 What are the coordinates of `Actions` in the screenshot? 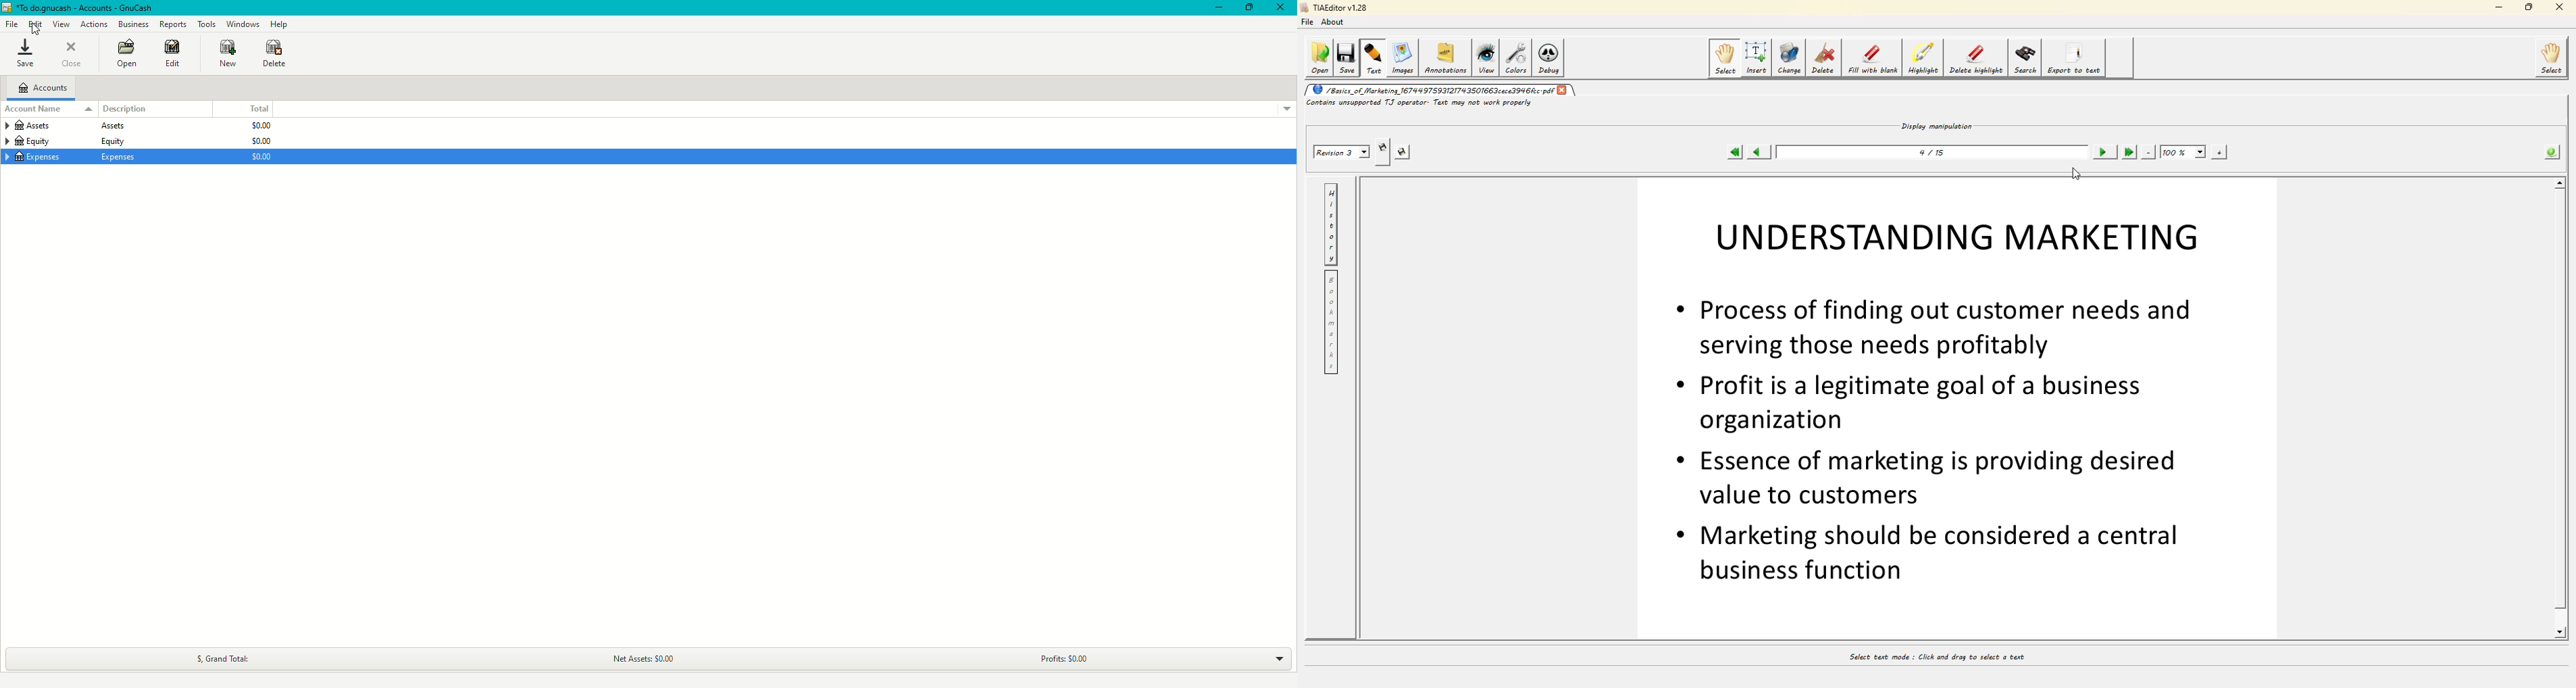 It's located at (95, 24).